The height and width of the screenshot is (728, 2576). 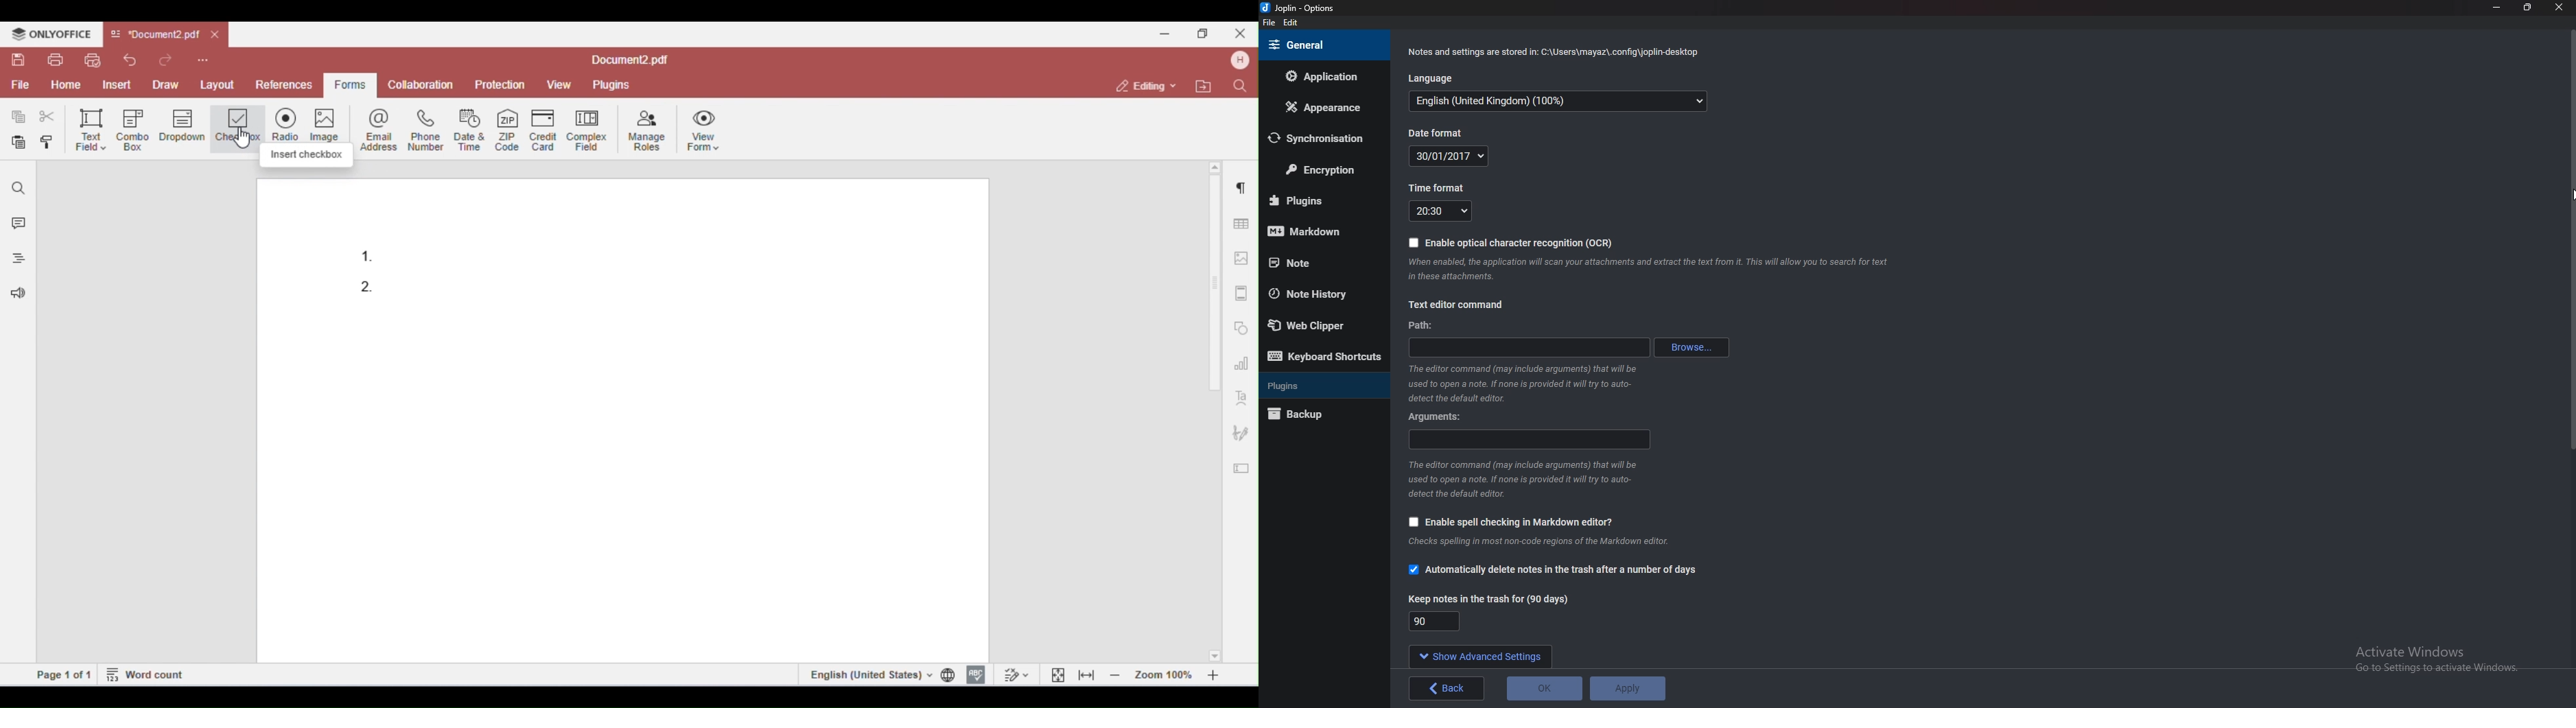 What do you see at coordinates (1522, 384) in the screenshot?
I see `Info` at bounding box center [1522, 384].